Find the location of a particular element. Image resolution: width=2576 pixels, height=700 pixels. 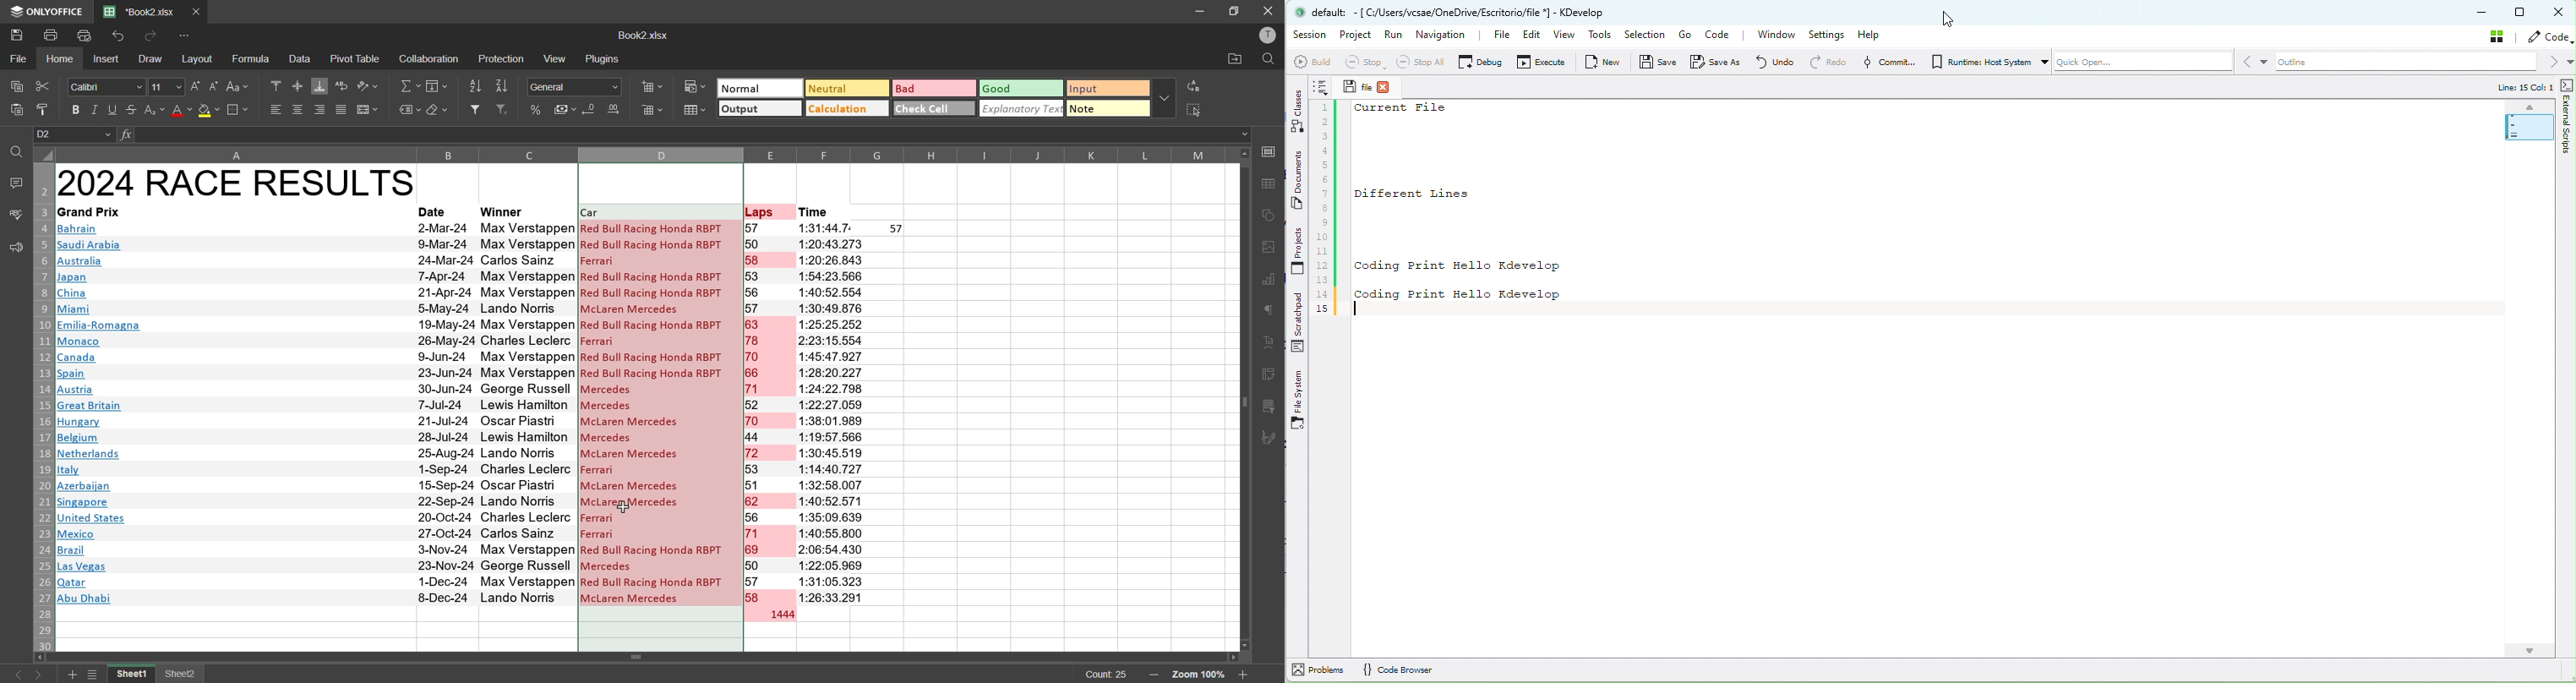

scrollbar is located at coordinates (1245, 399).